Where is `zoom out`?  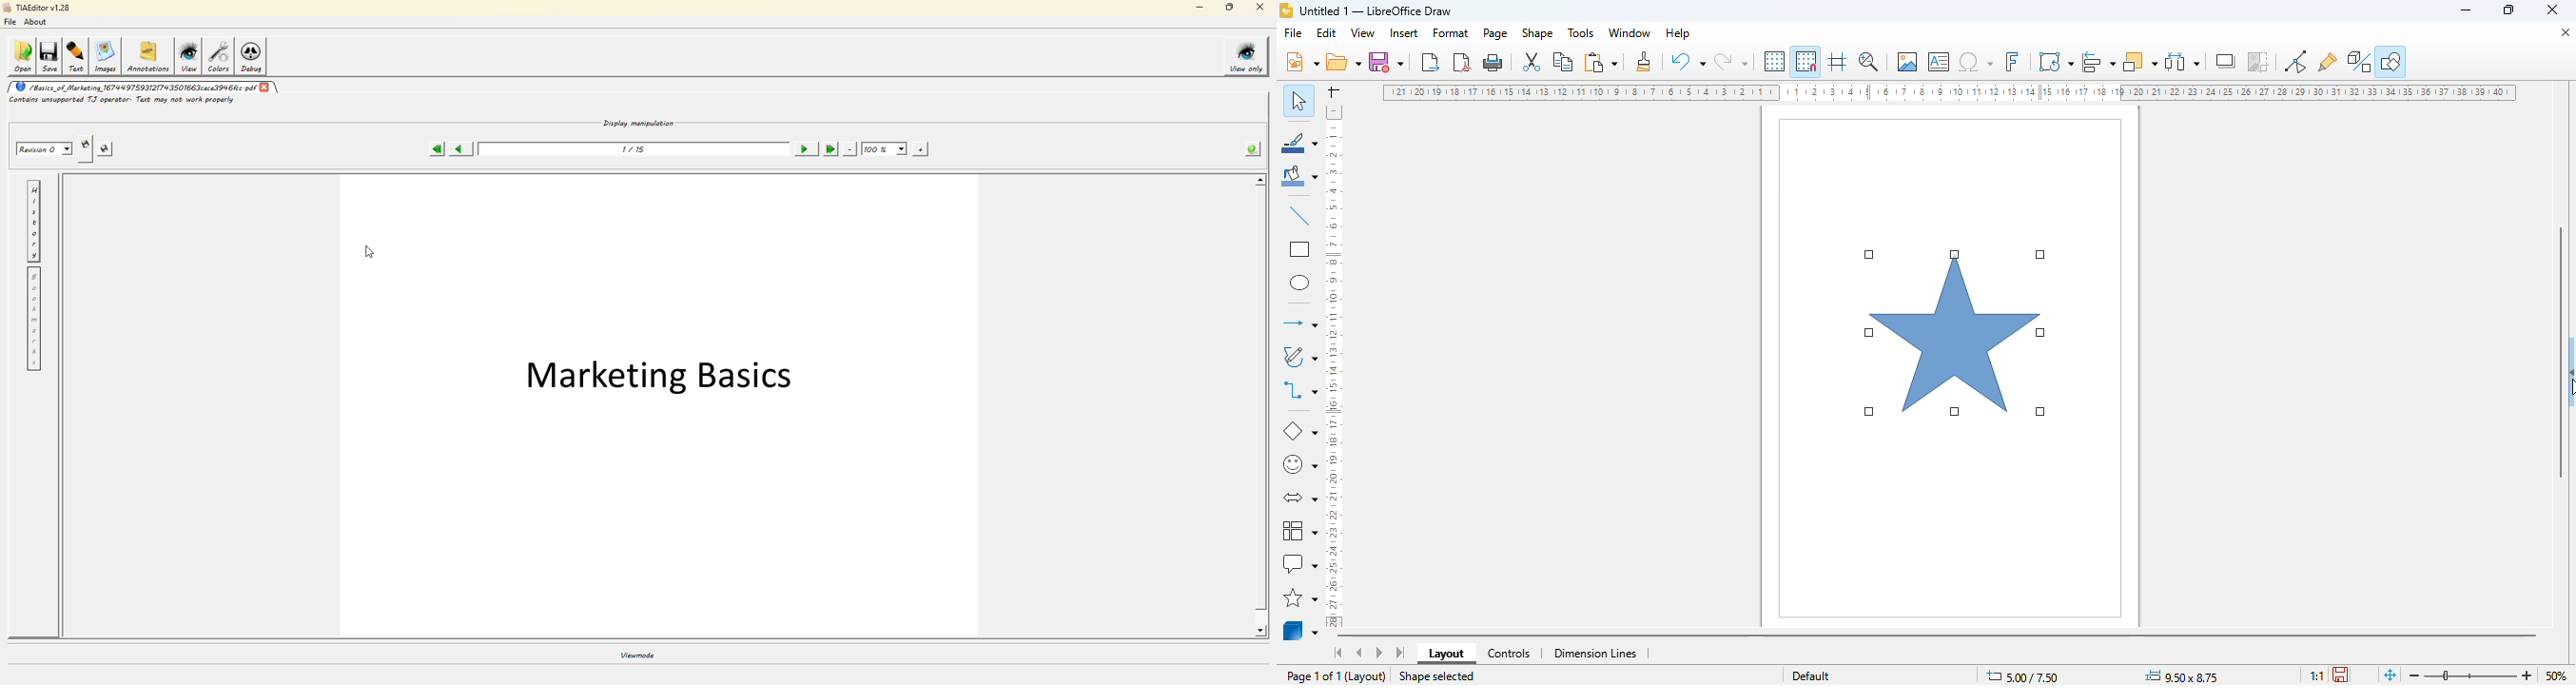
zoom out is located at coordinates (2527, 675).